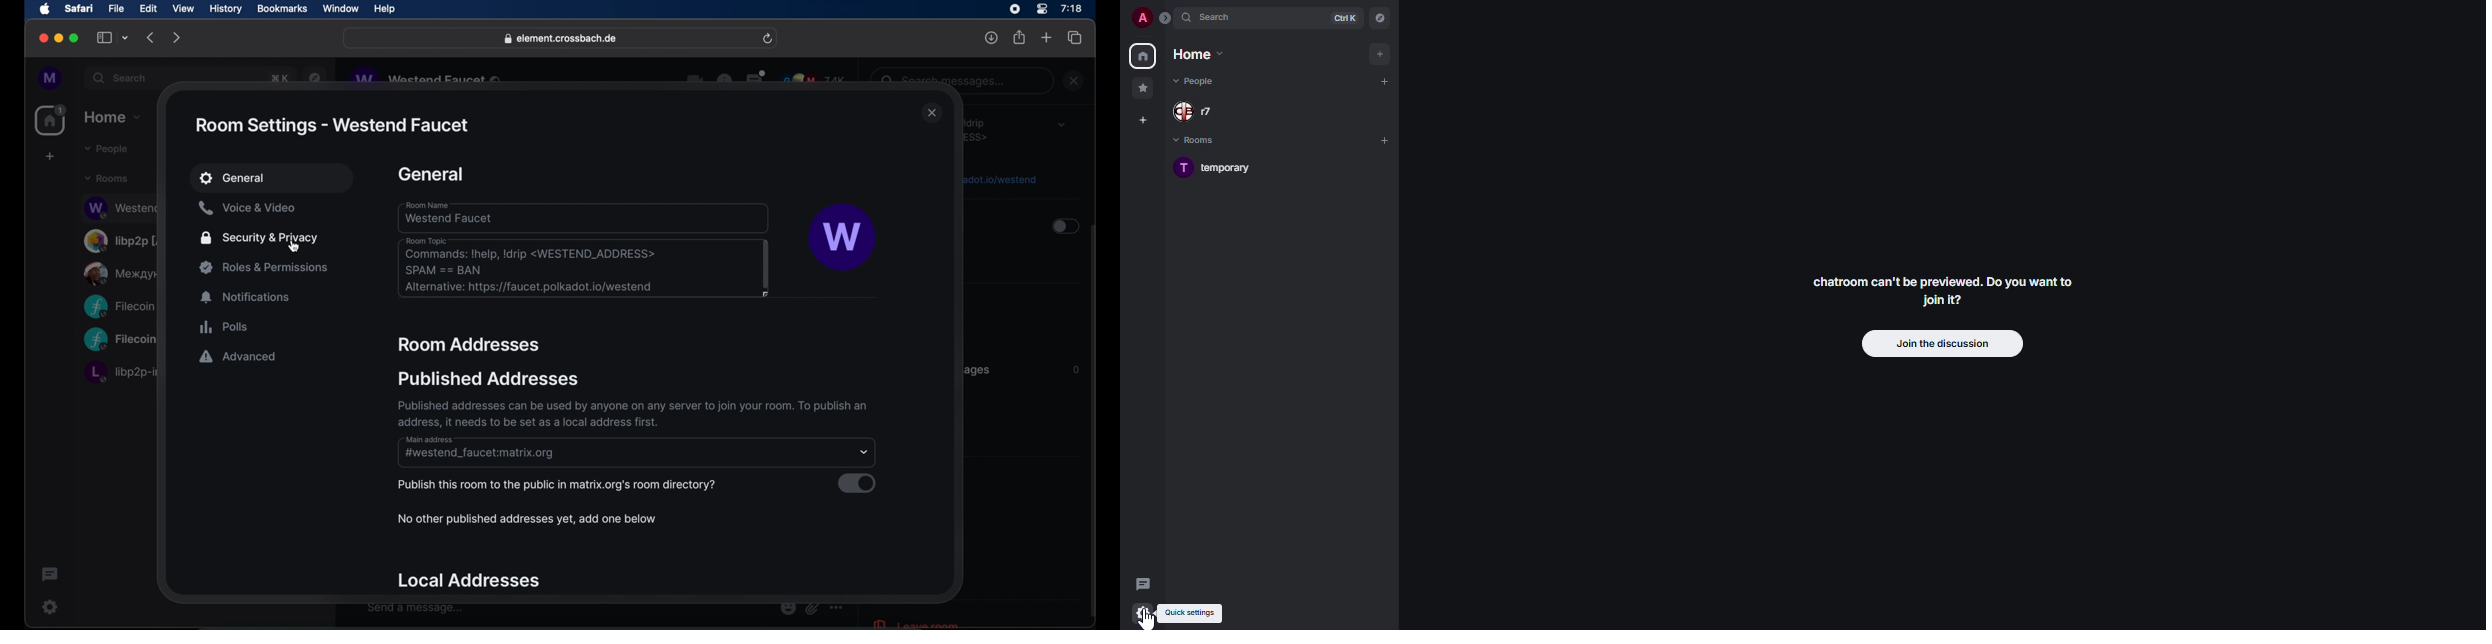 The width and height of the screenshot is (2492, 644). I want to click on ctrl K, so click(1342, 18).